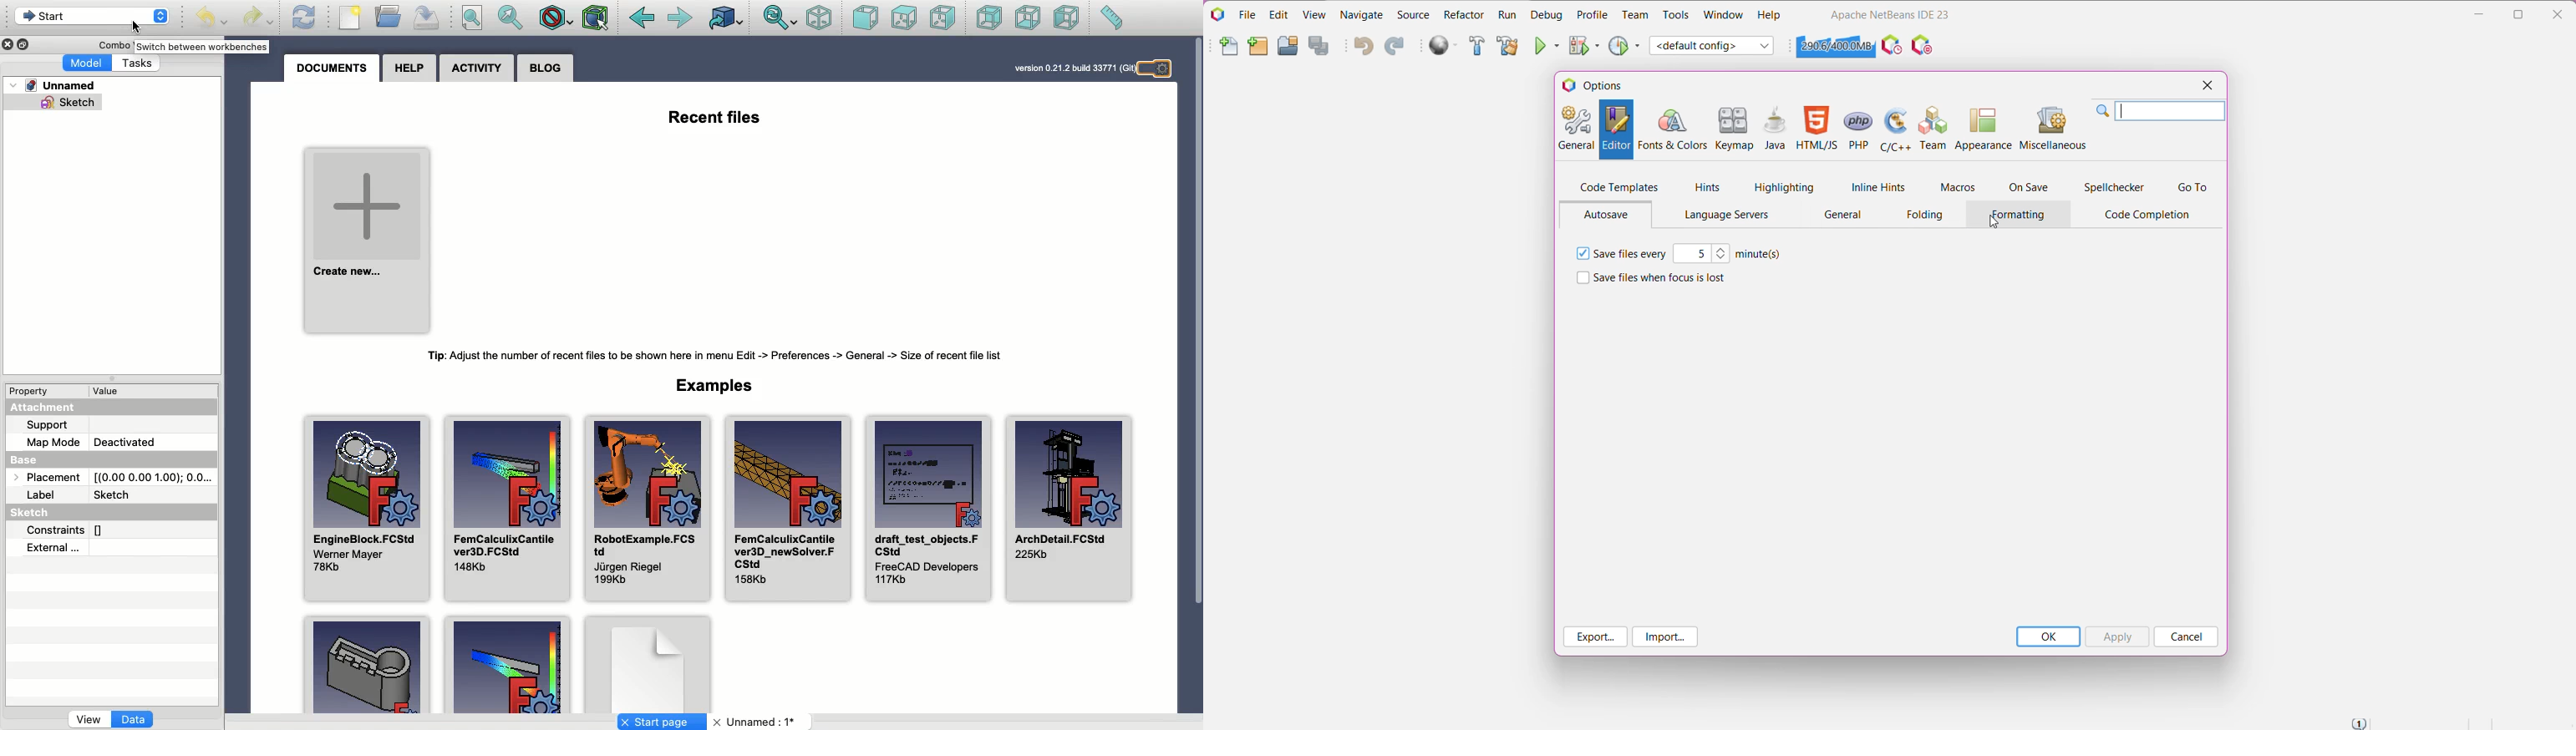 This screenshot has height=756, width=2576. What do you see at coordinates (53, 479) in the screenshot?
I see `Placement` at bounding box center [53, 479].